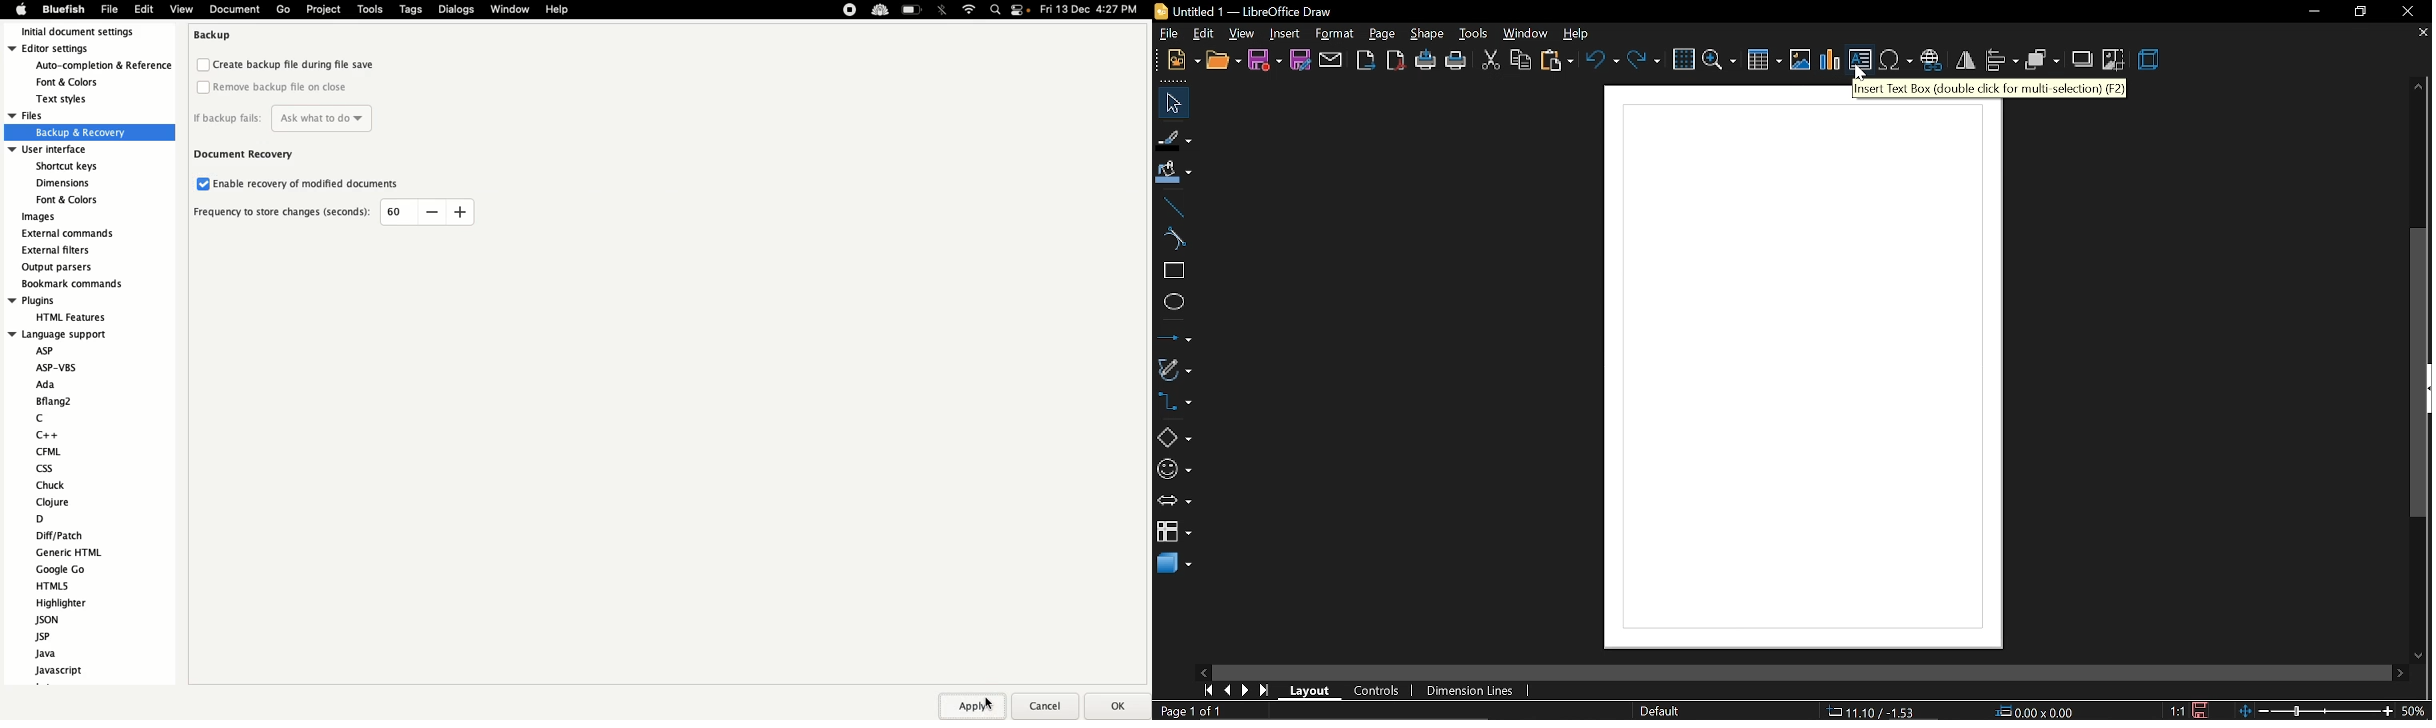  What do you see at coordinates (1720, 59) in the screenshot?
I see `zoom` at bounding box center [1720, 59].